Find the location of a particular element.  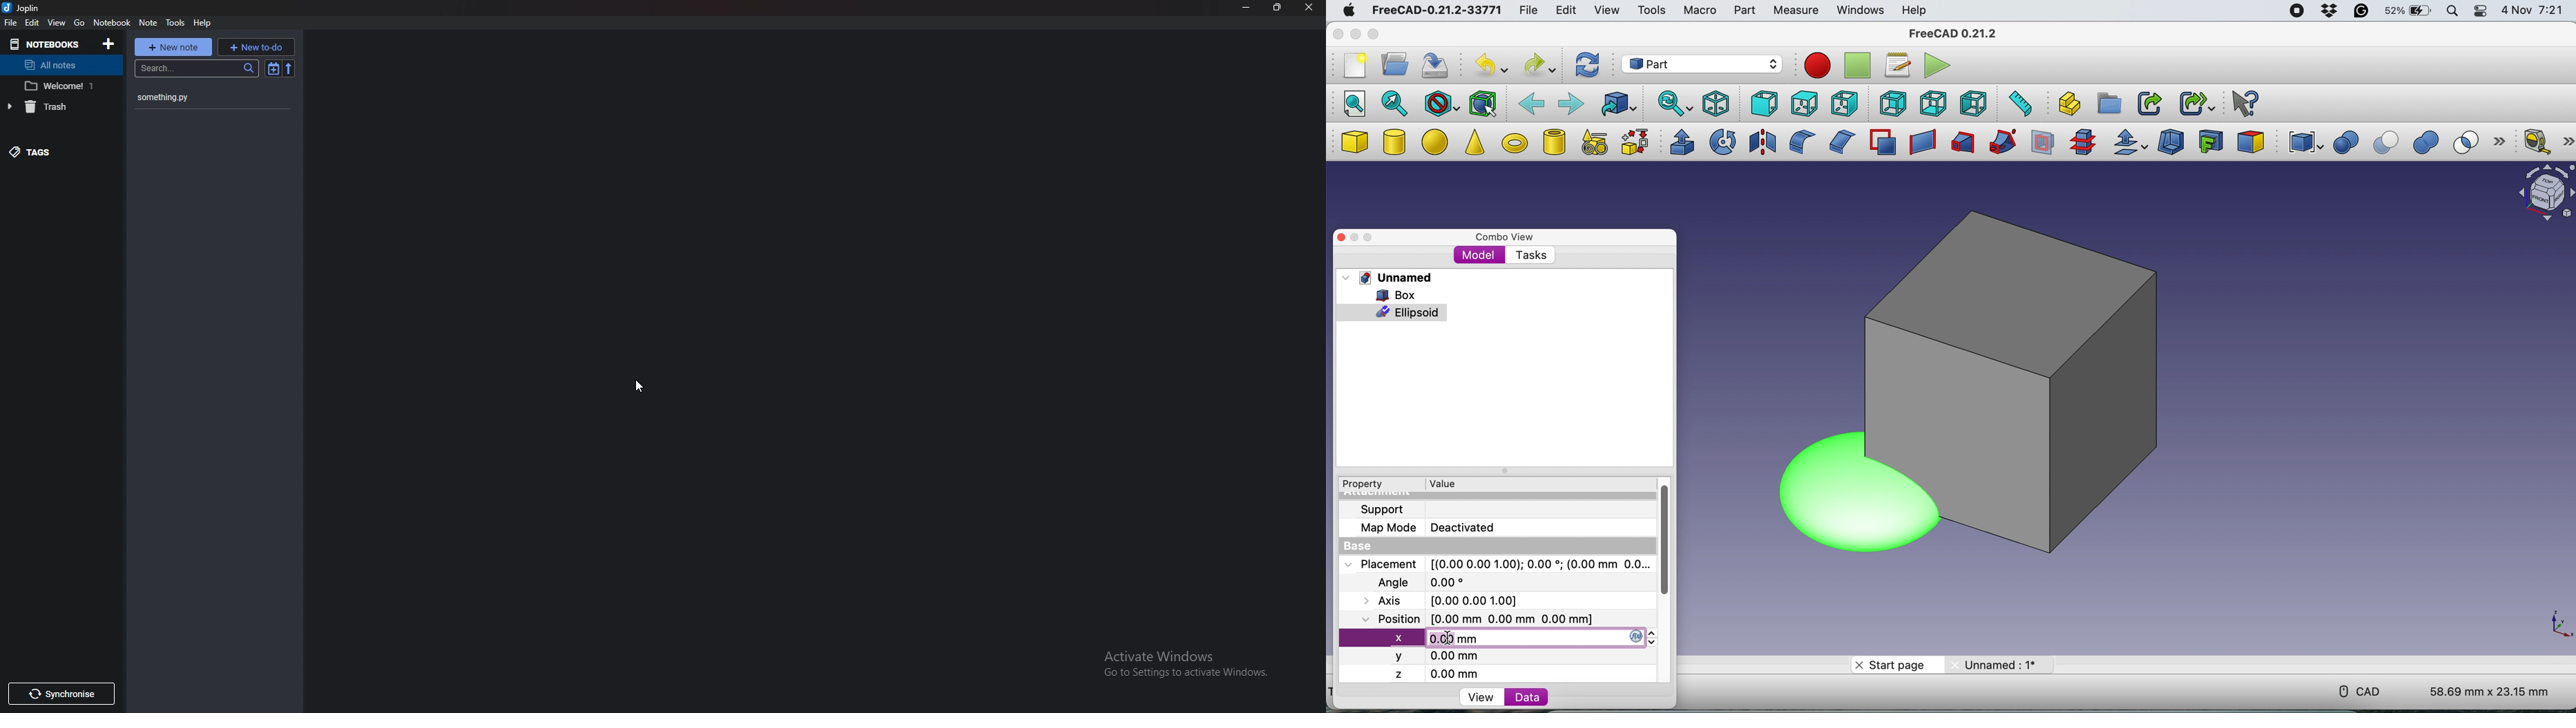

color per face is located at coordinates (2251, 141).